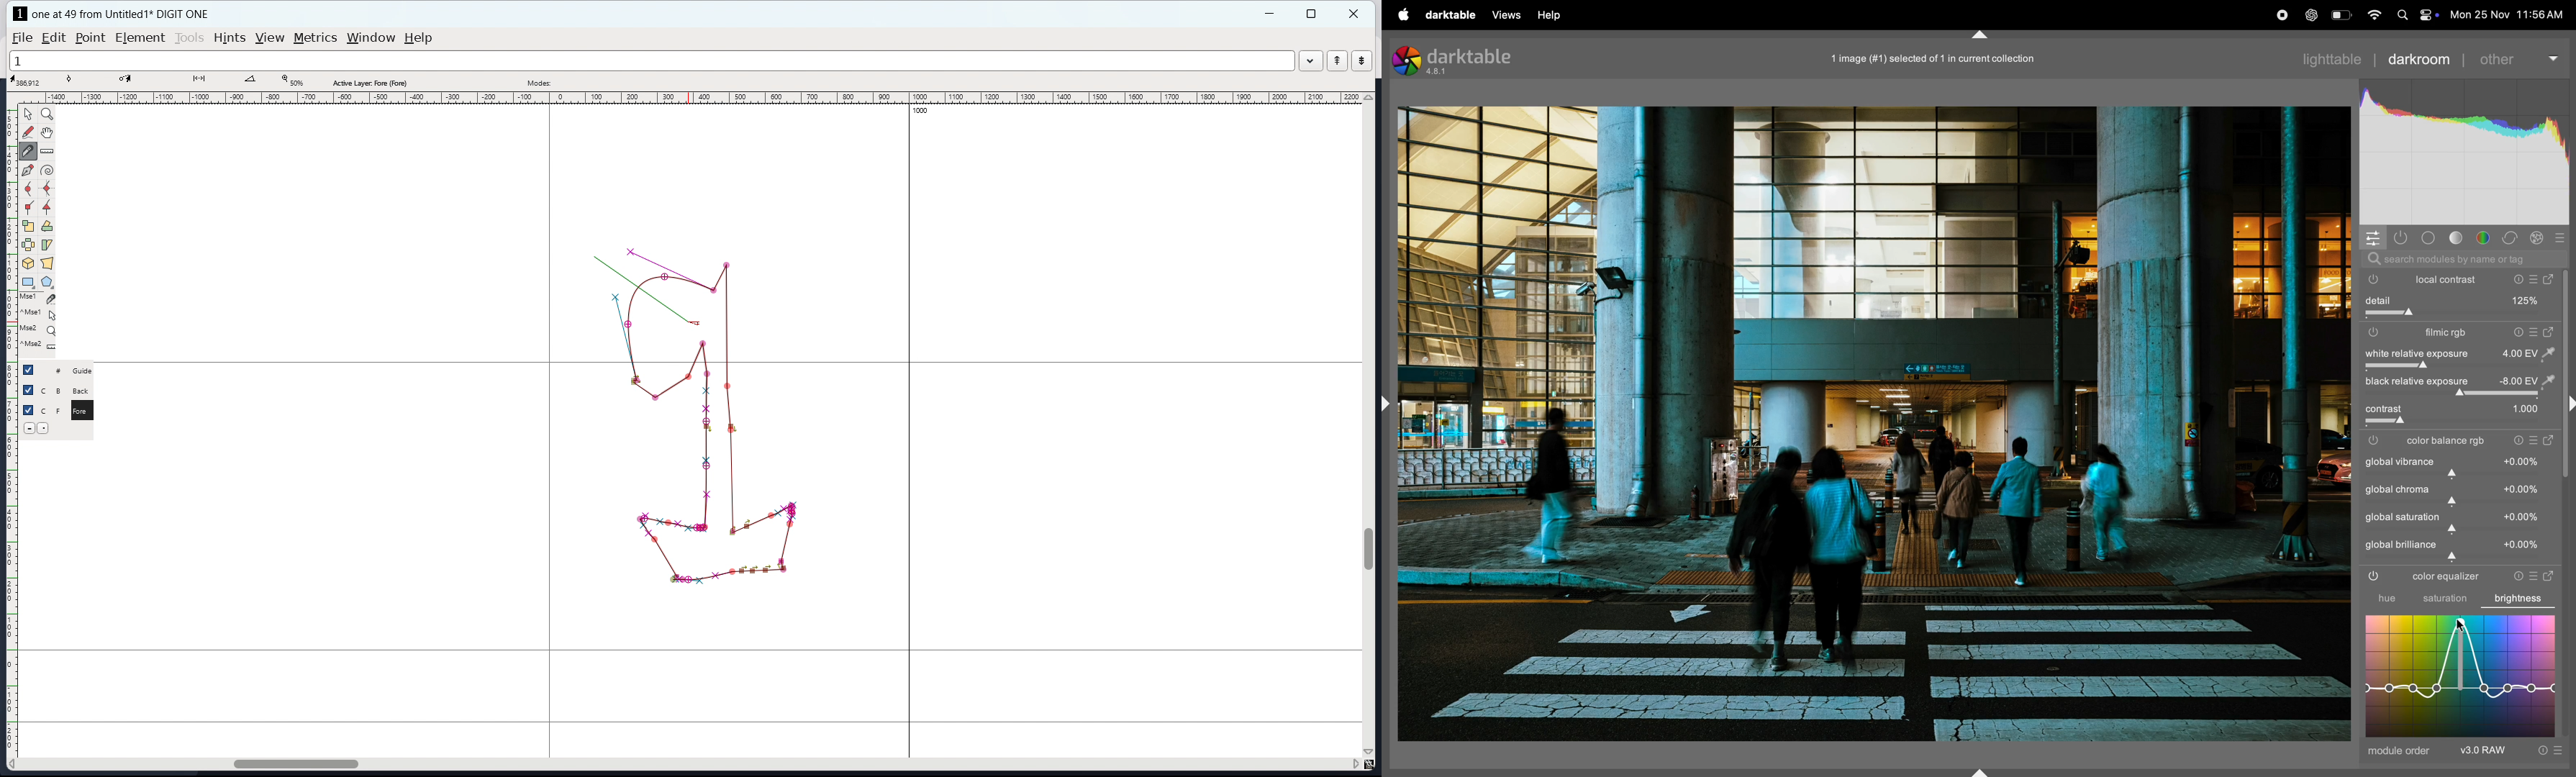 Image resolution: width=2576 pixels, height=784 pixels. What do you see at coordinates (692, 317) in the screenshot?
I see `cursor` at bounding box center [692, 317].